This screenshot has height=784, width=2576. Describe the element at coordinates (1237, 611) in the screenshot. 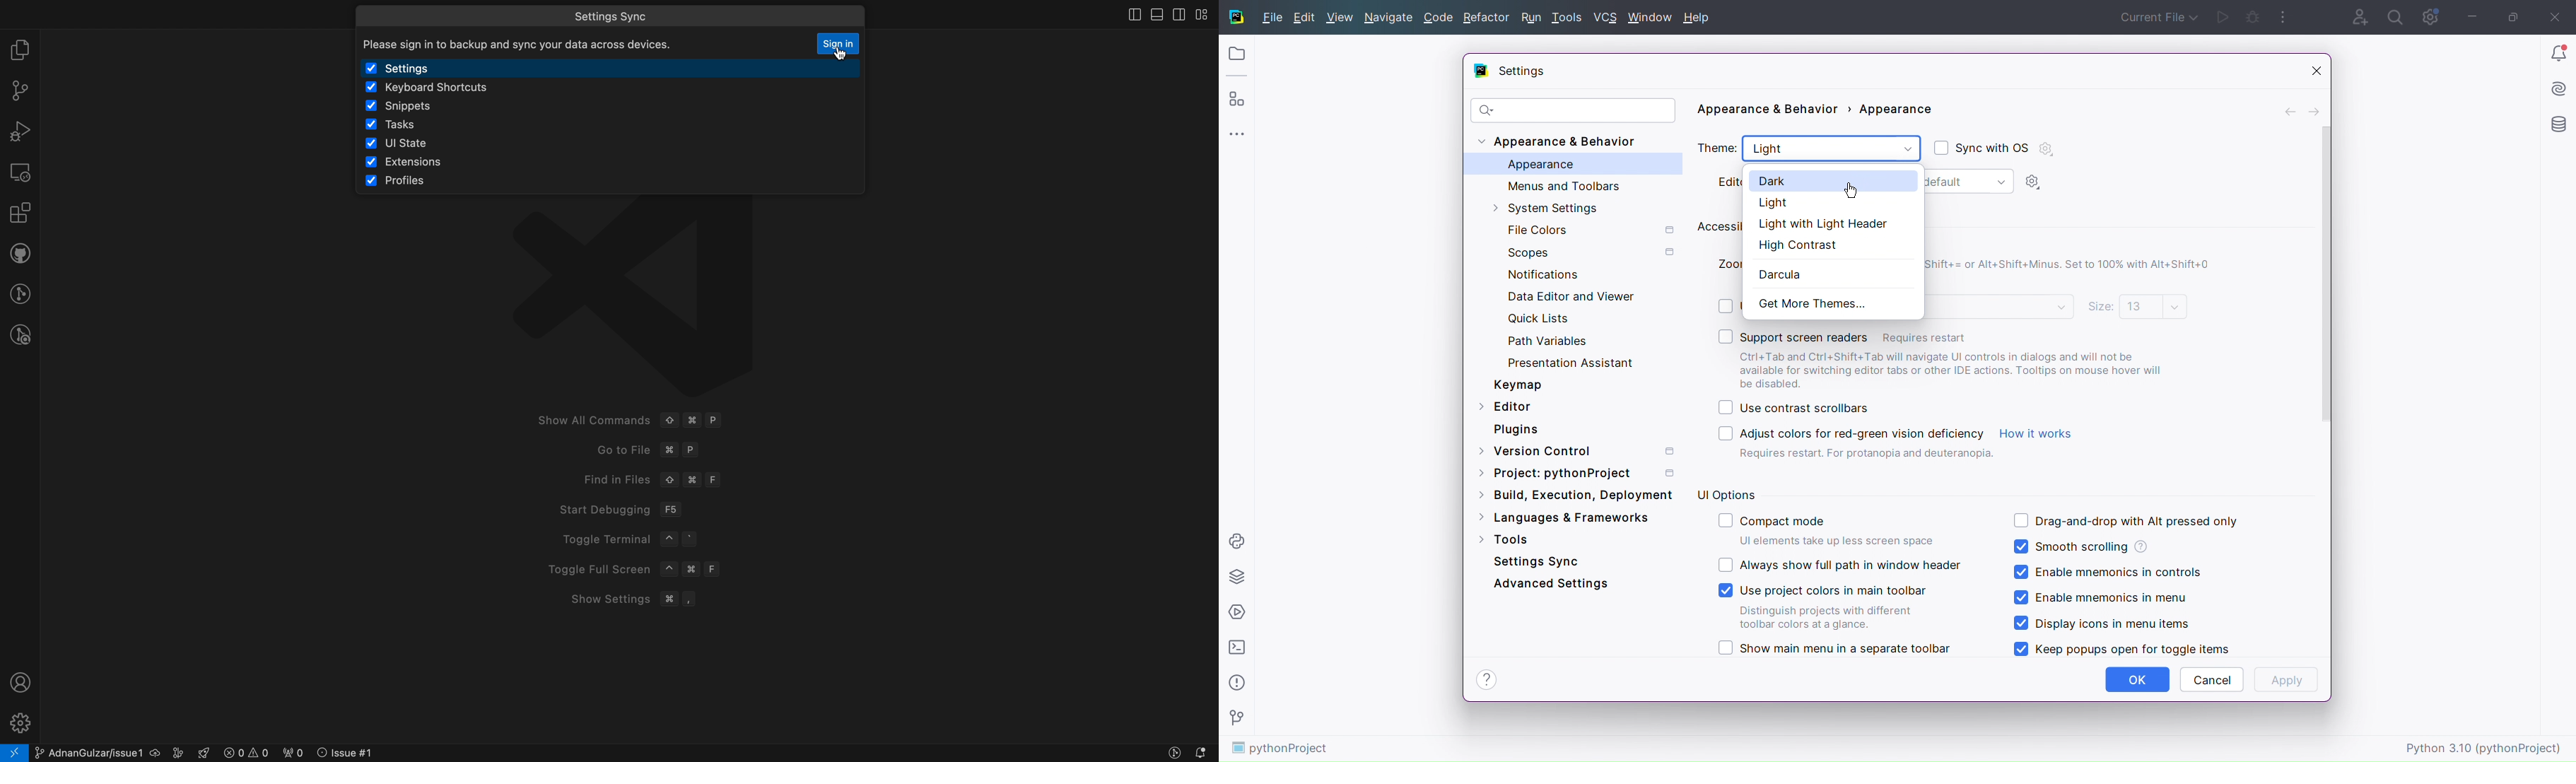

I see `Services` at that location.